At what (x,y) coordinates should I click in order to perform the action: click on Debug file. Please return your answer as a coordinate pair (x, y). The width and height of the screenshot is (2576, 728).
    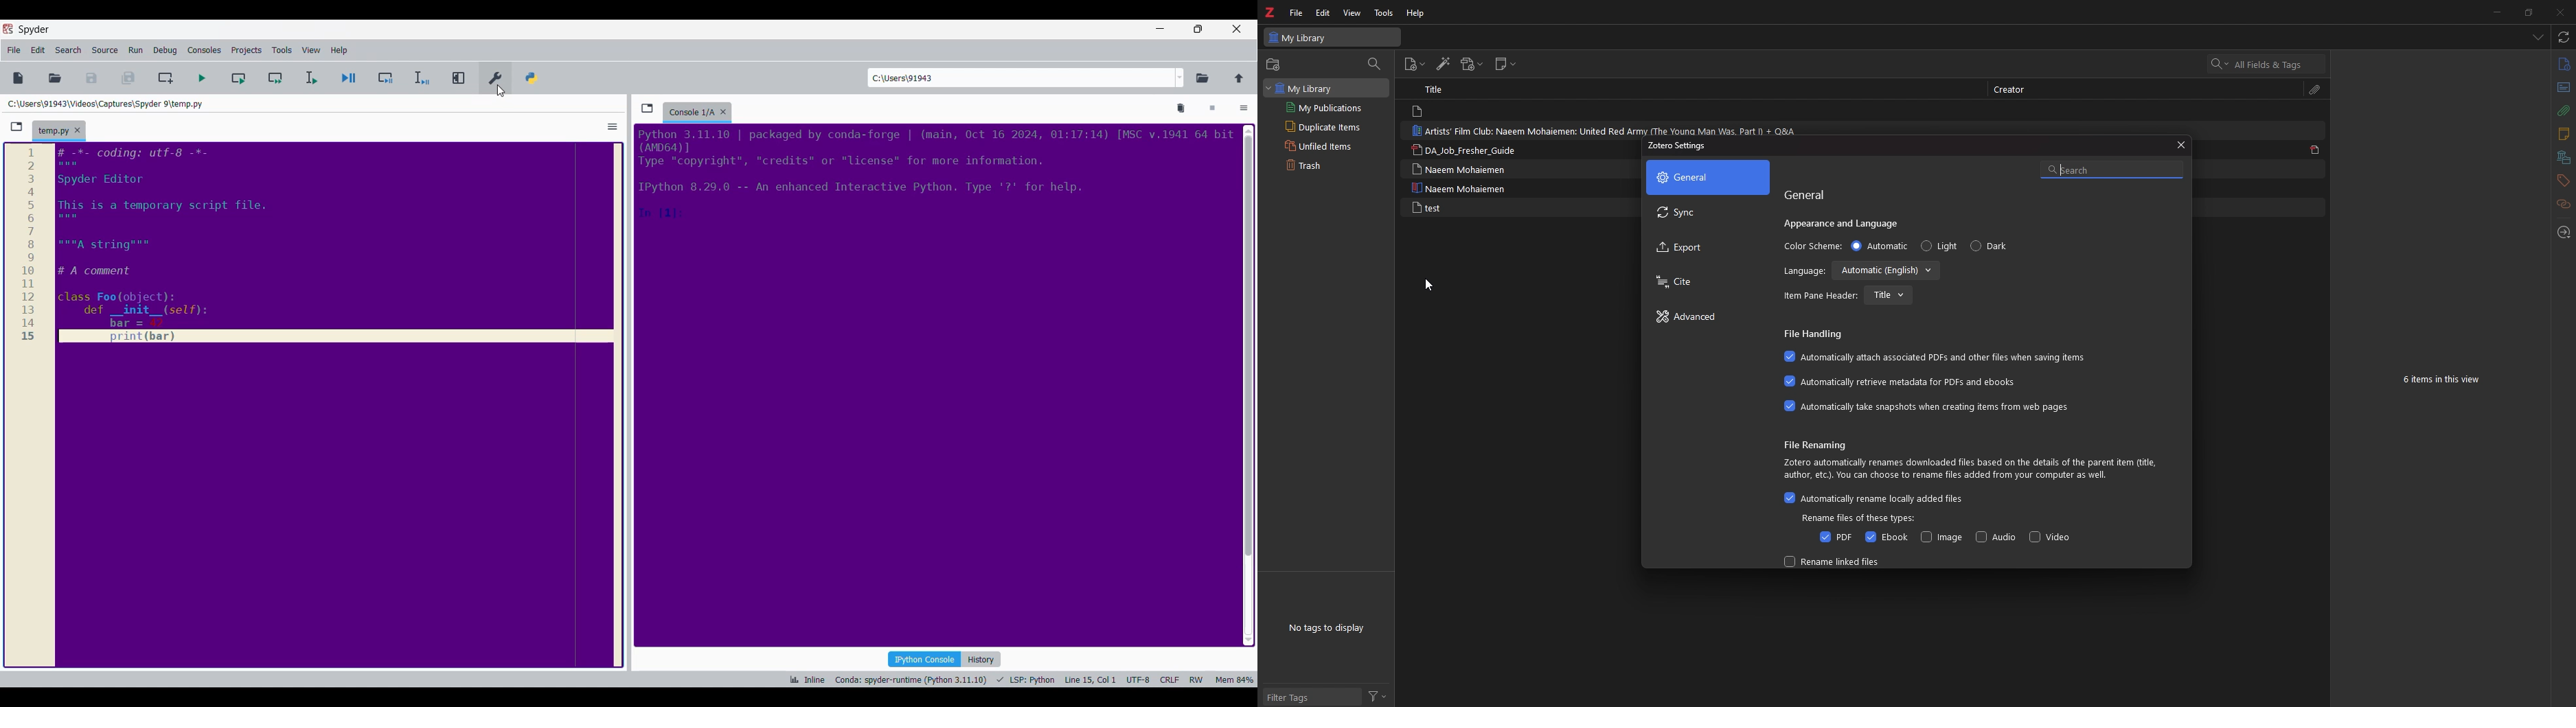
    Looking at the image, I should click on (348, 78).